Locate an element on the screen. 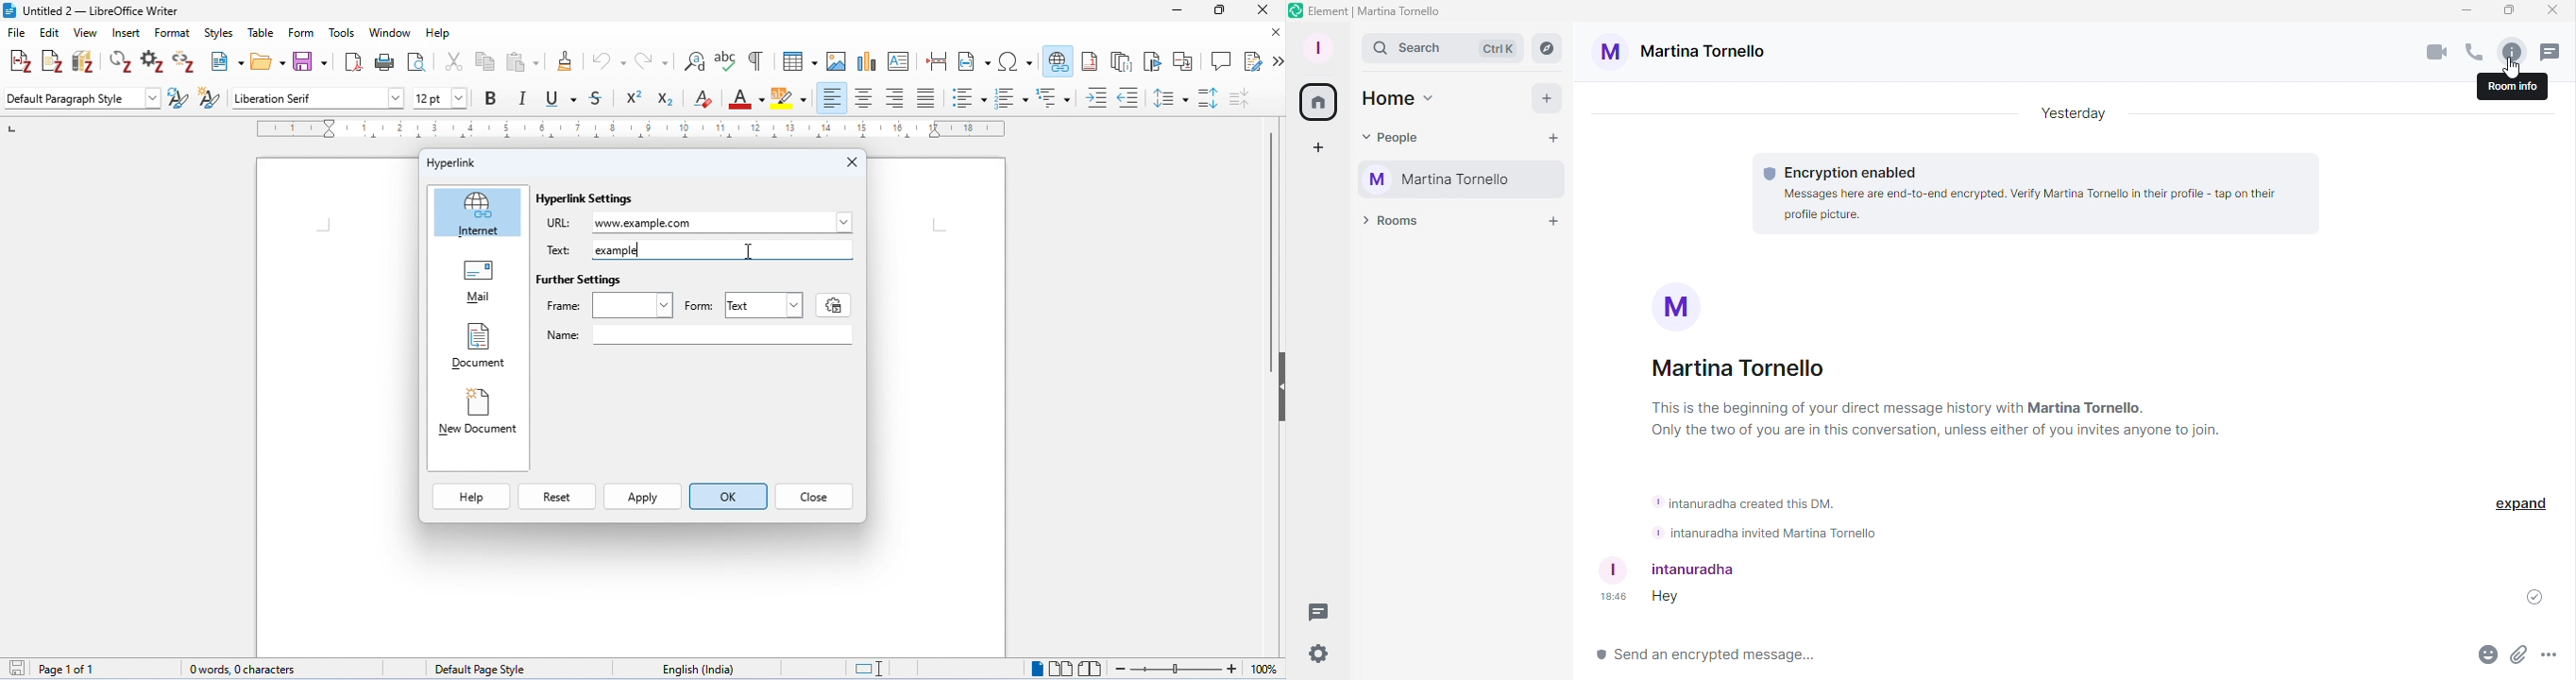  Video call is located at coordinates (2437, 51).